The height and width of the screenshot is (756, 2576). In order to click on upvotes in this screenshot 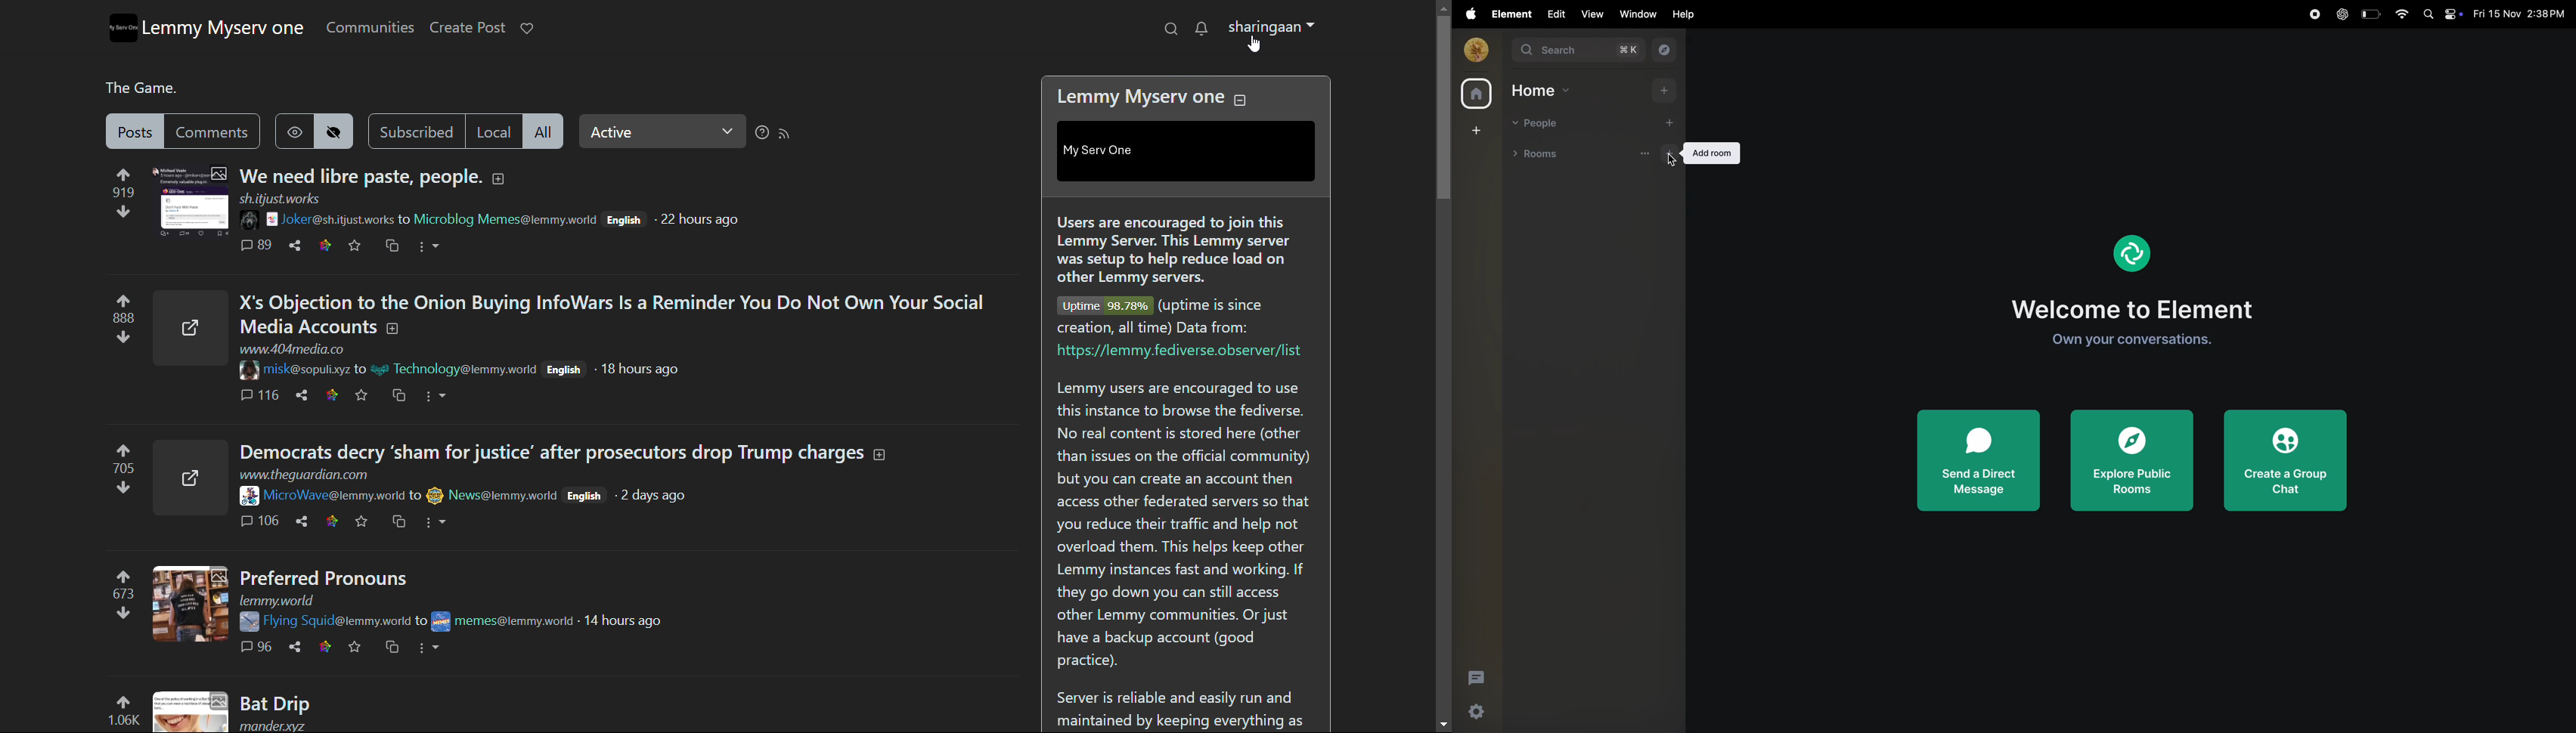, I will do `click(124, 300)`.